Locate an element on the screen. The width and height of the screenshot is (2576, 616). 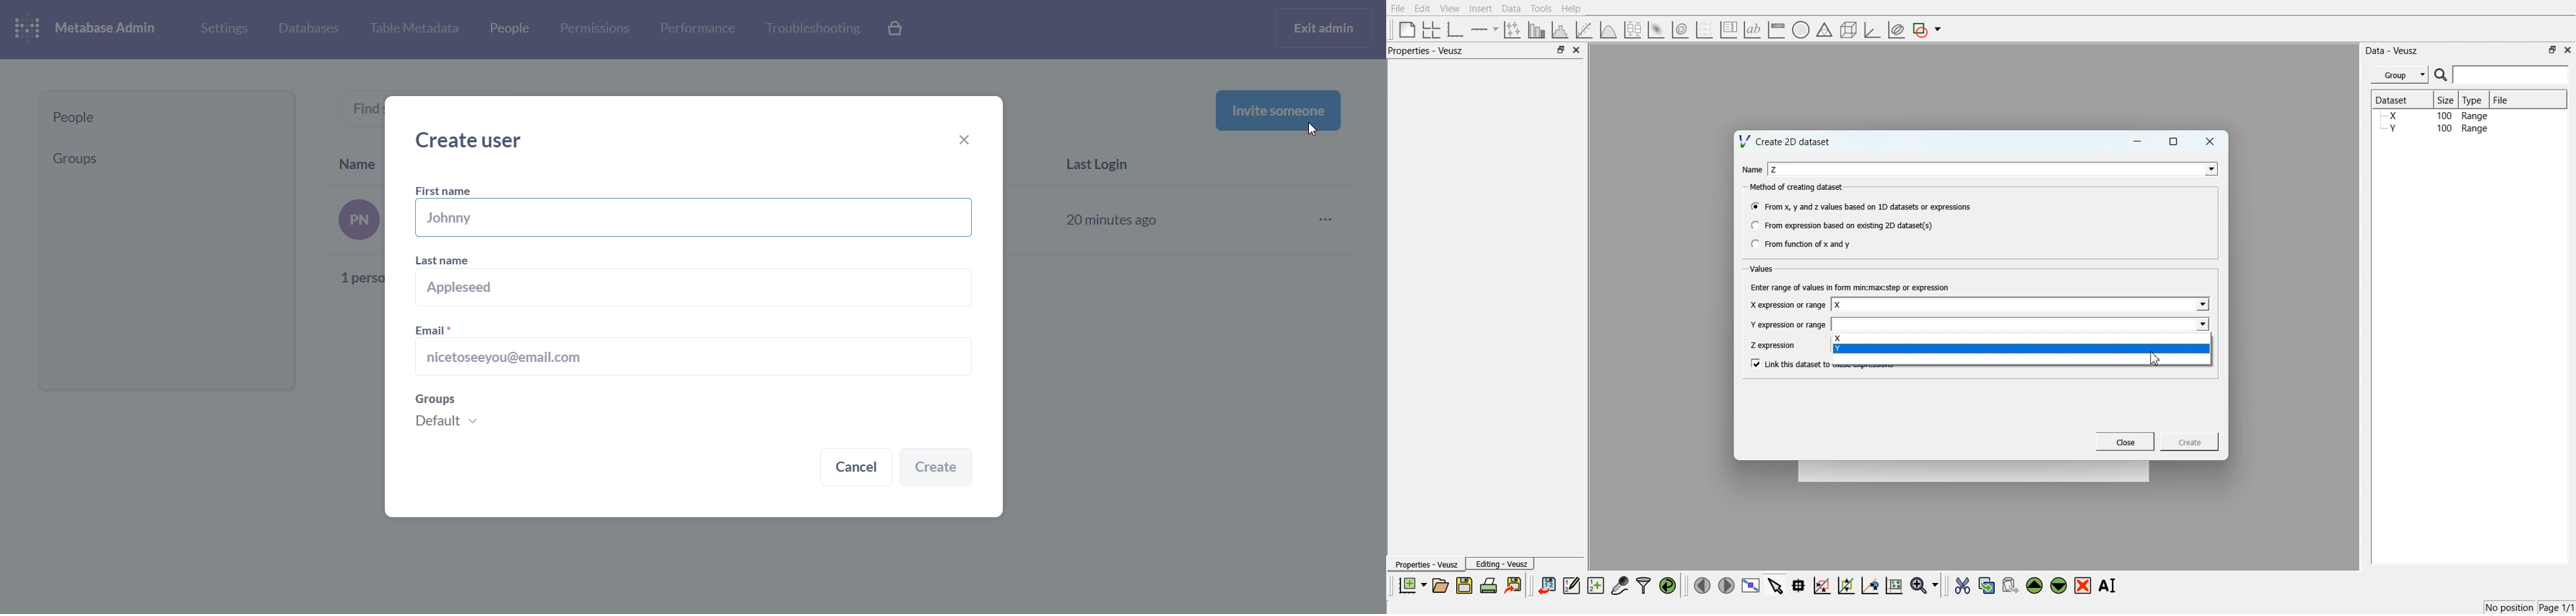
Close is located at coordinates (2126, 442).